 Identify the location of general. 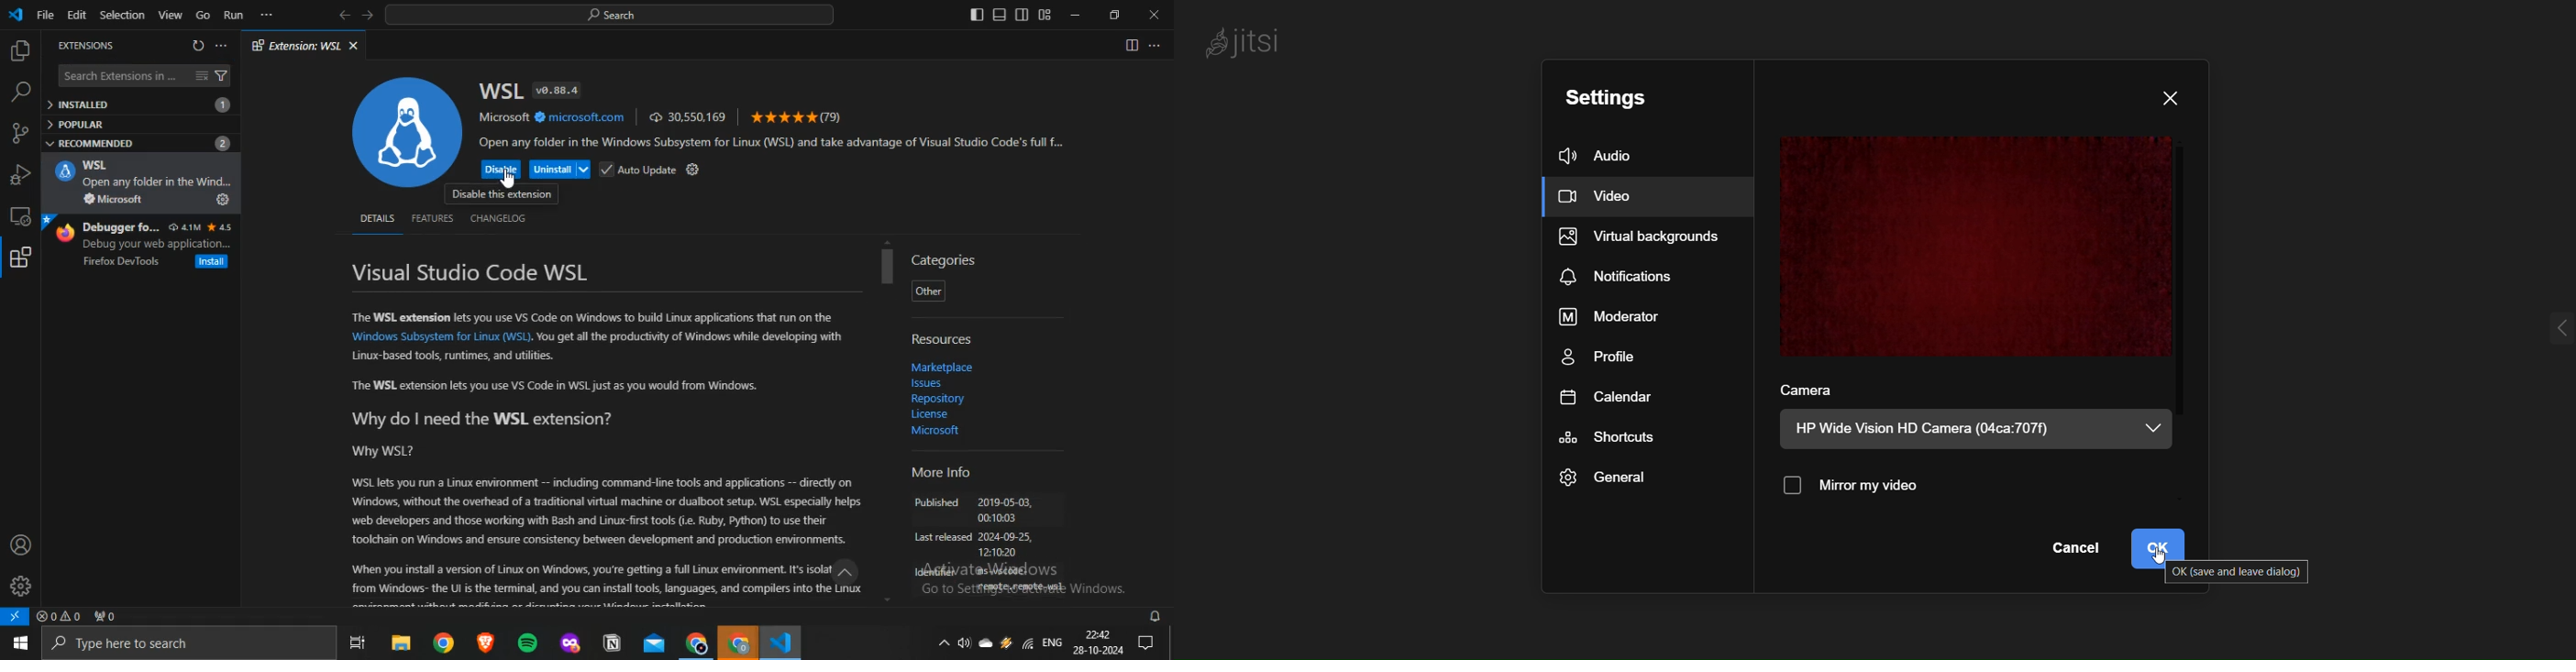
(1604, 479).